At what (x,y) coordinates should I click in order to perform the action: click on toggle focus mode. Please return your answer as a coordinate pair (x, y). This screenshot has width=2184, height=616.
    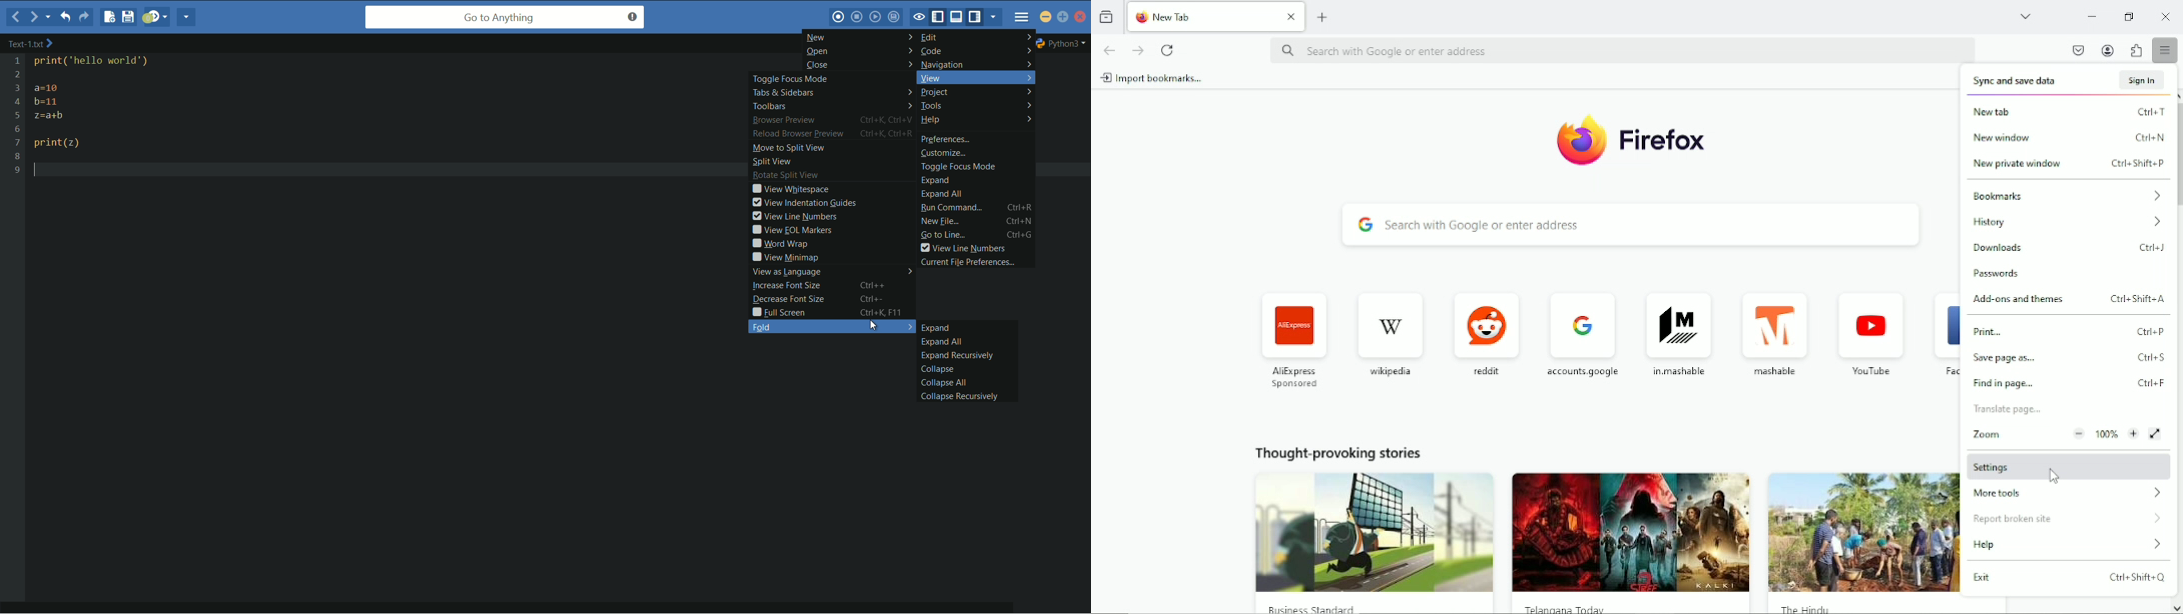
    Looking at the image, I should click on (920, 16).